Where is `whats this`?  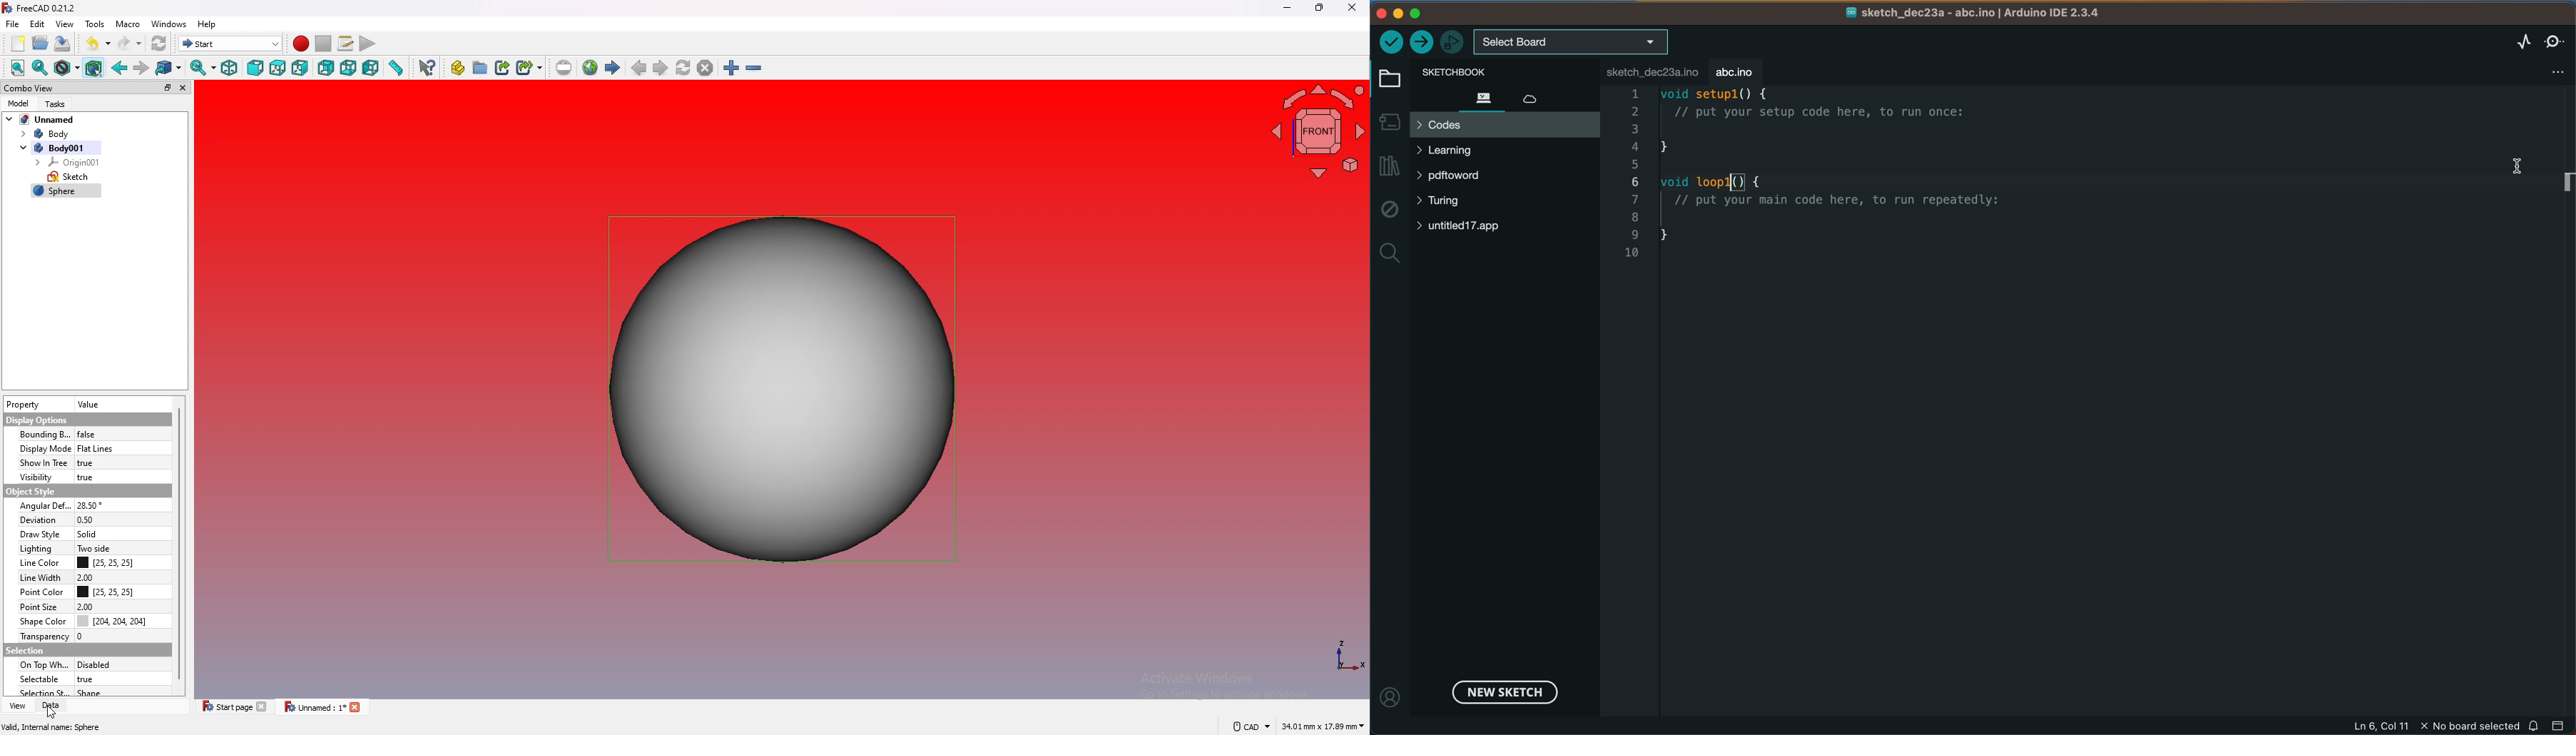 whats this is located at coordinates (428, 67).